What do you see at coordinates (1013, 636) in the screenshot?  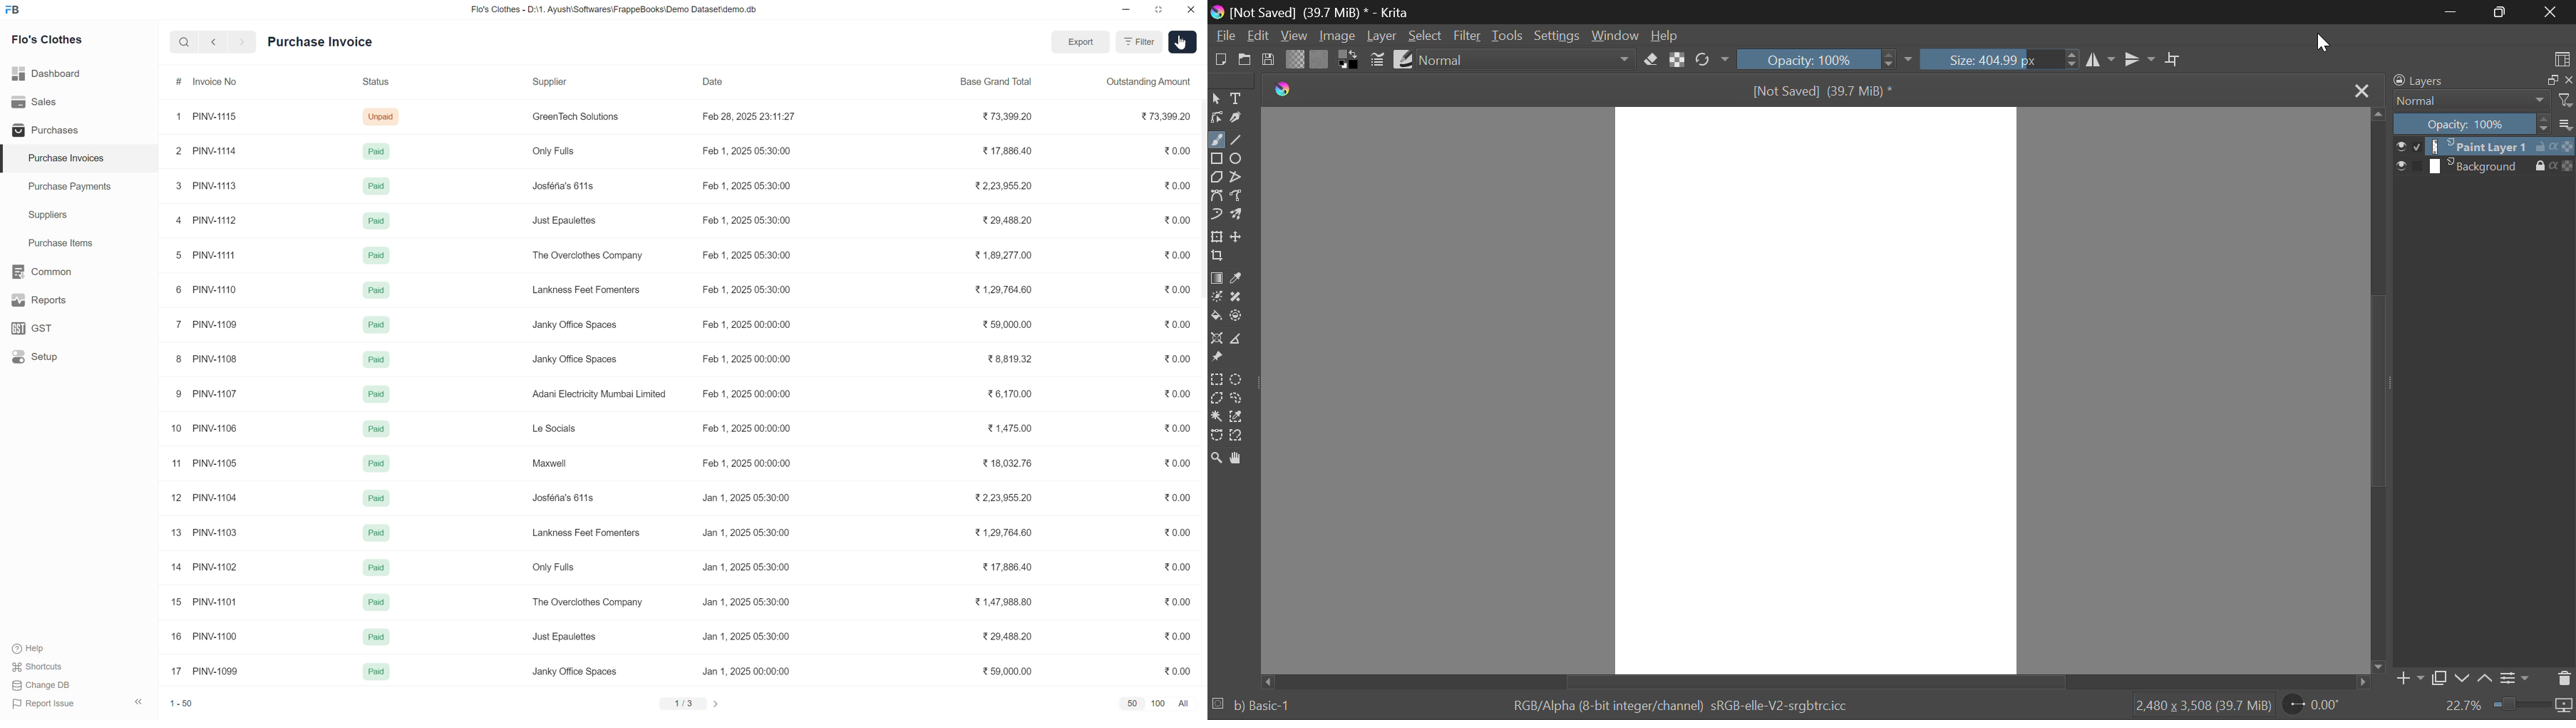 I see `29,488.20` at bounding box center [1013, 636].